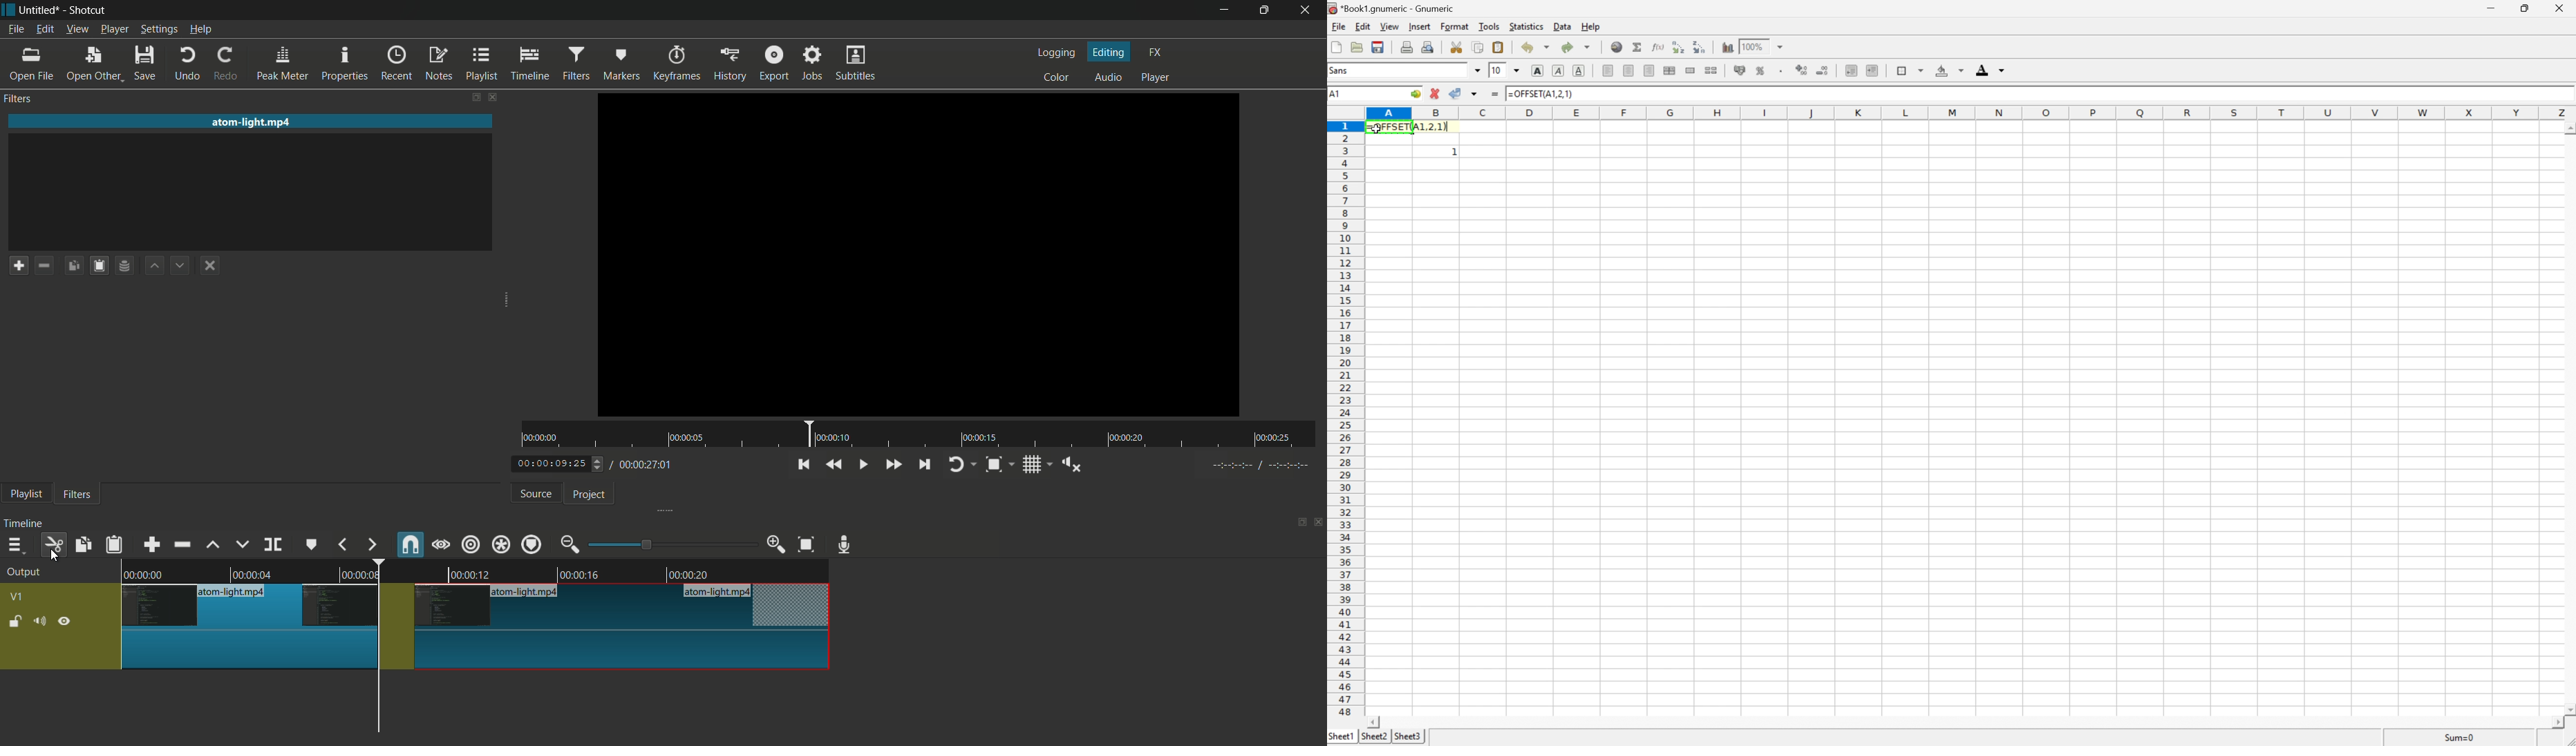 Image resolution: width=2576 pixels, height=756 pixels. Describe the element at coordinates (1615, 47) in the screenshot. I see `insert hyperlink` at that location.